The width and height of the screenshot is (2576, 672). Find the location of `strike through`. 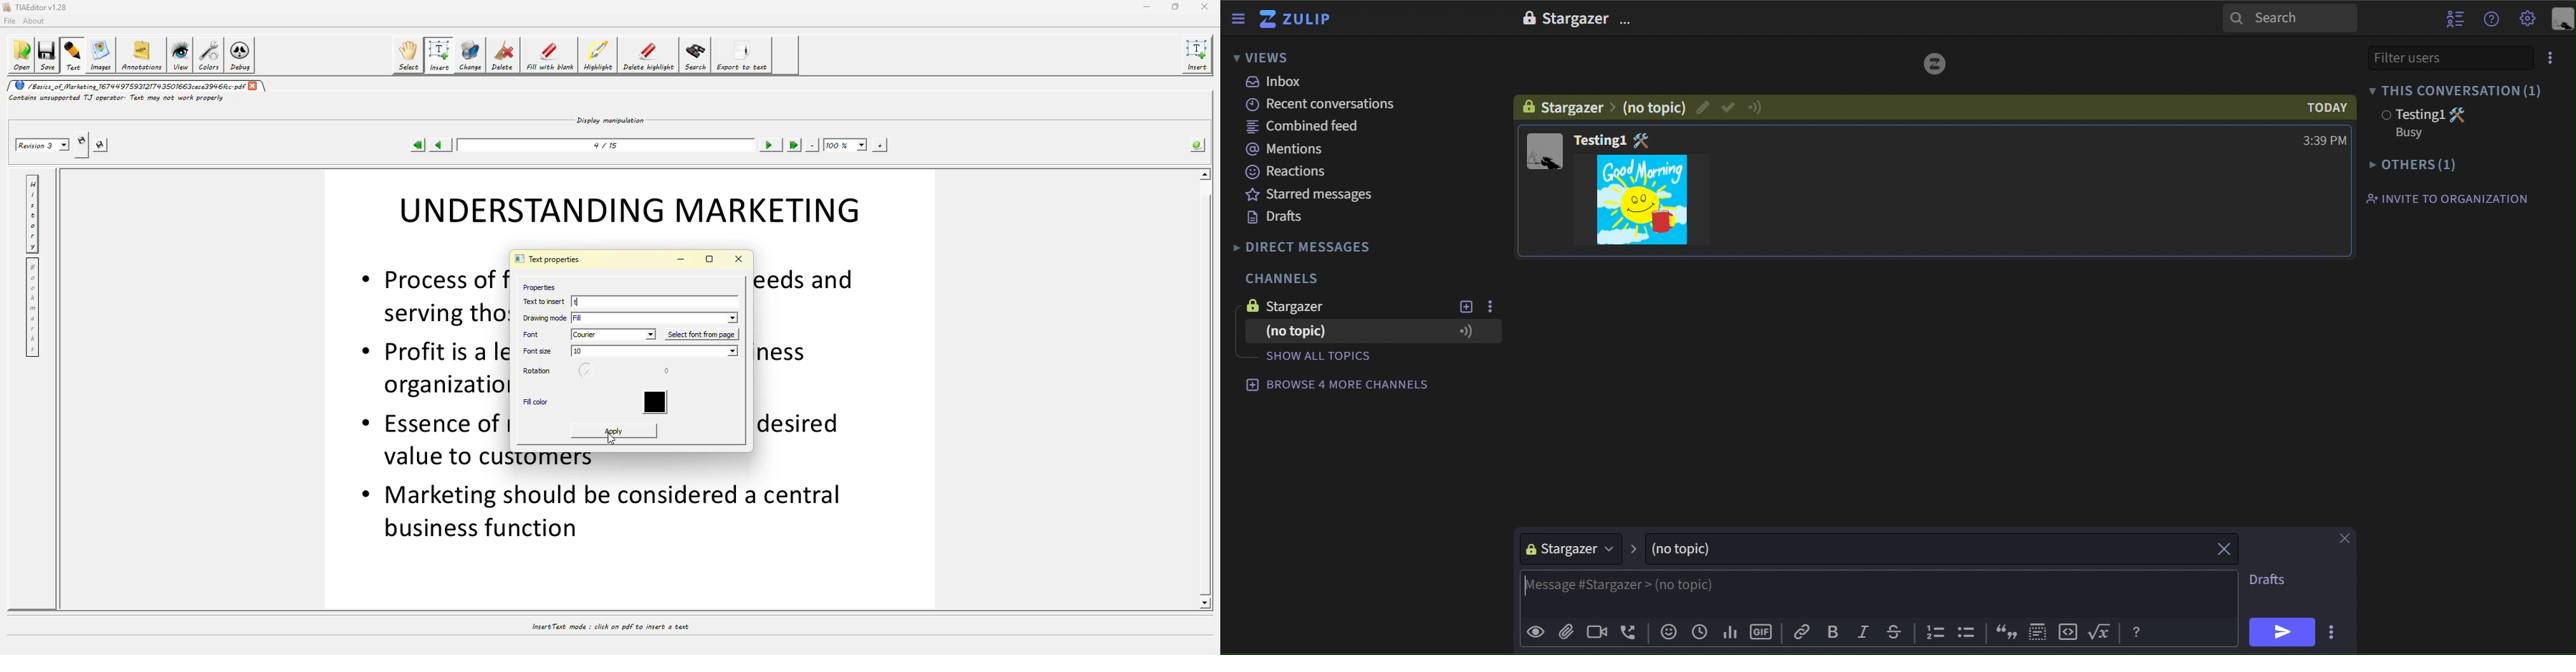

strike through is located at coordinates (1892, 630).